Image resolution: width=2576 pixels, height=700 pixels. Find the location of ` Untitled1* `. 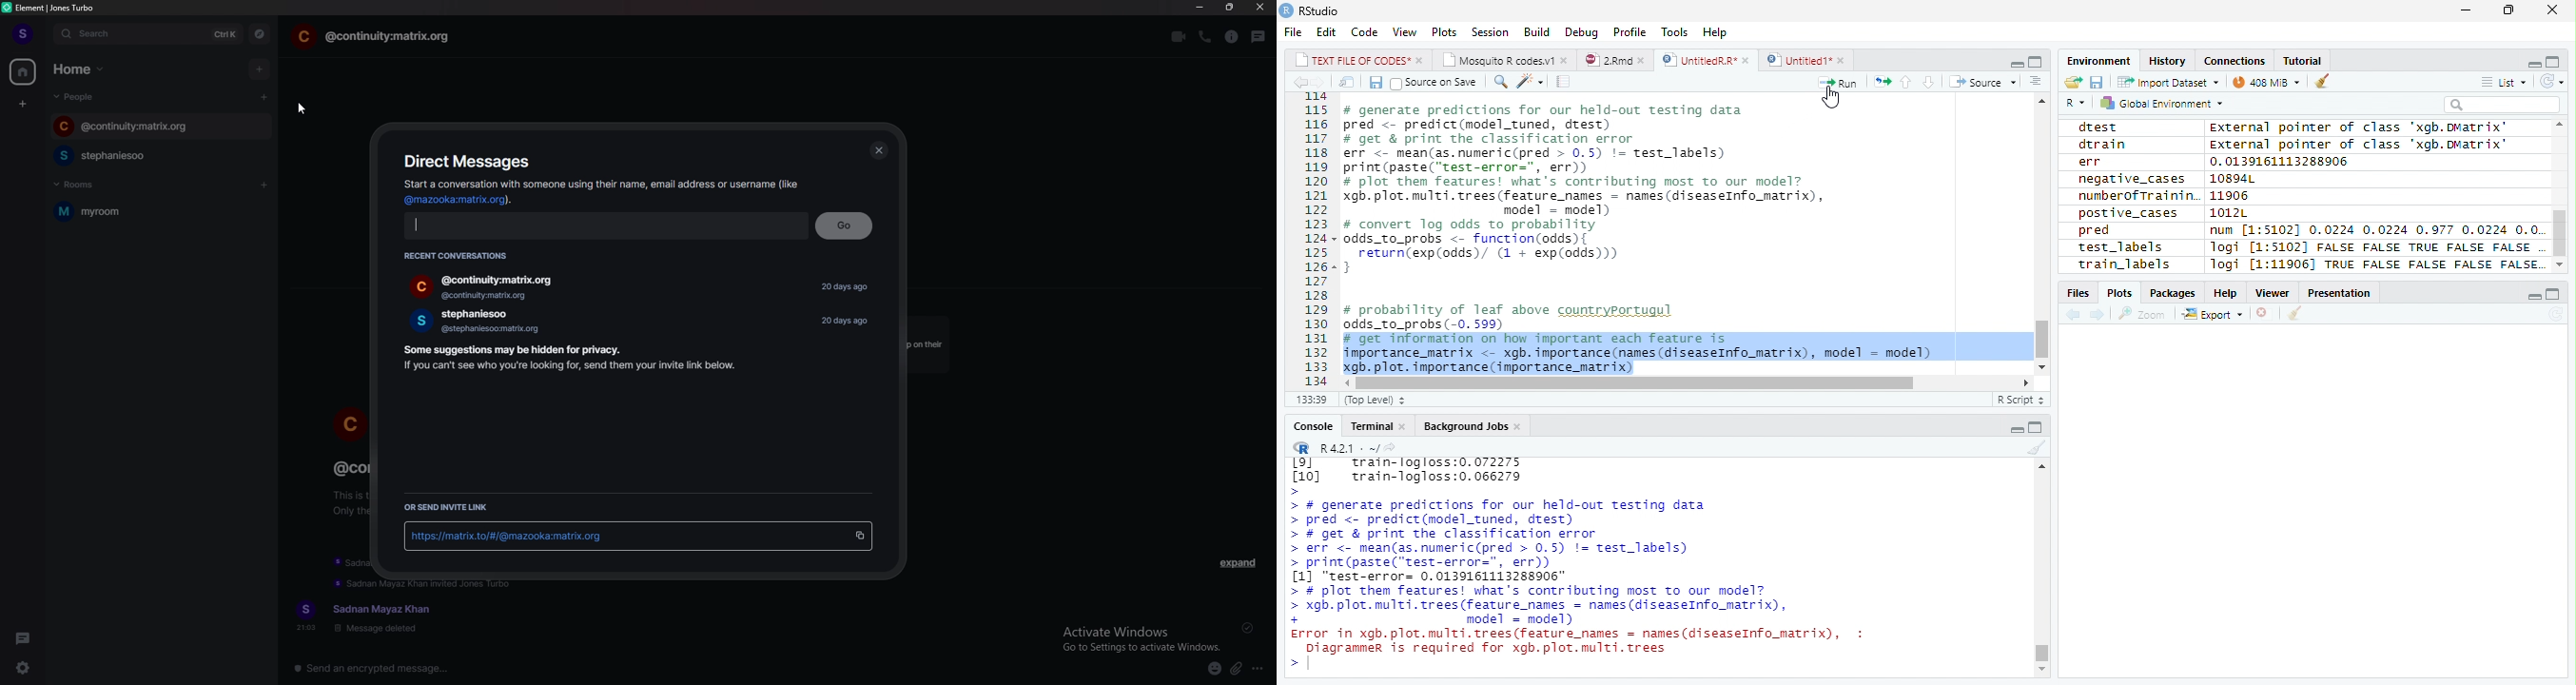

 Untitled1*  is located at coordinates (1806, 59).